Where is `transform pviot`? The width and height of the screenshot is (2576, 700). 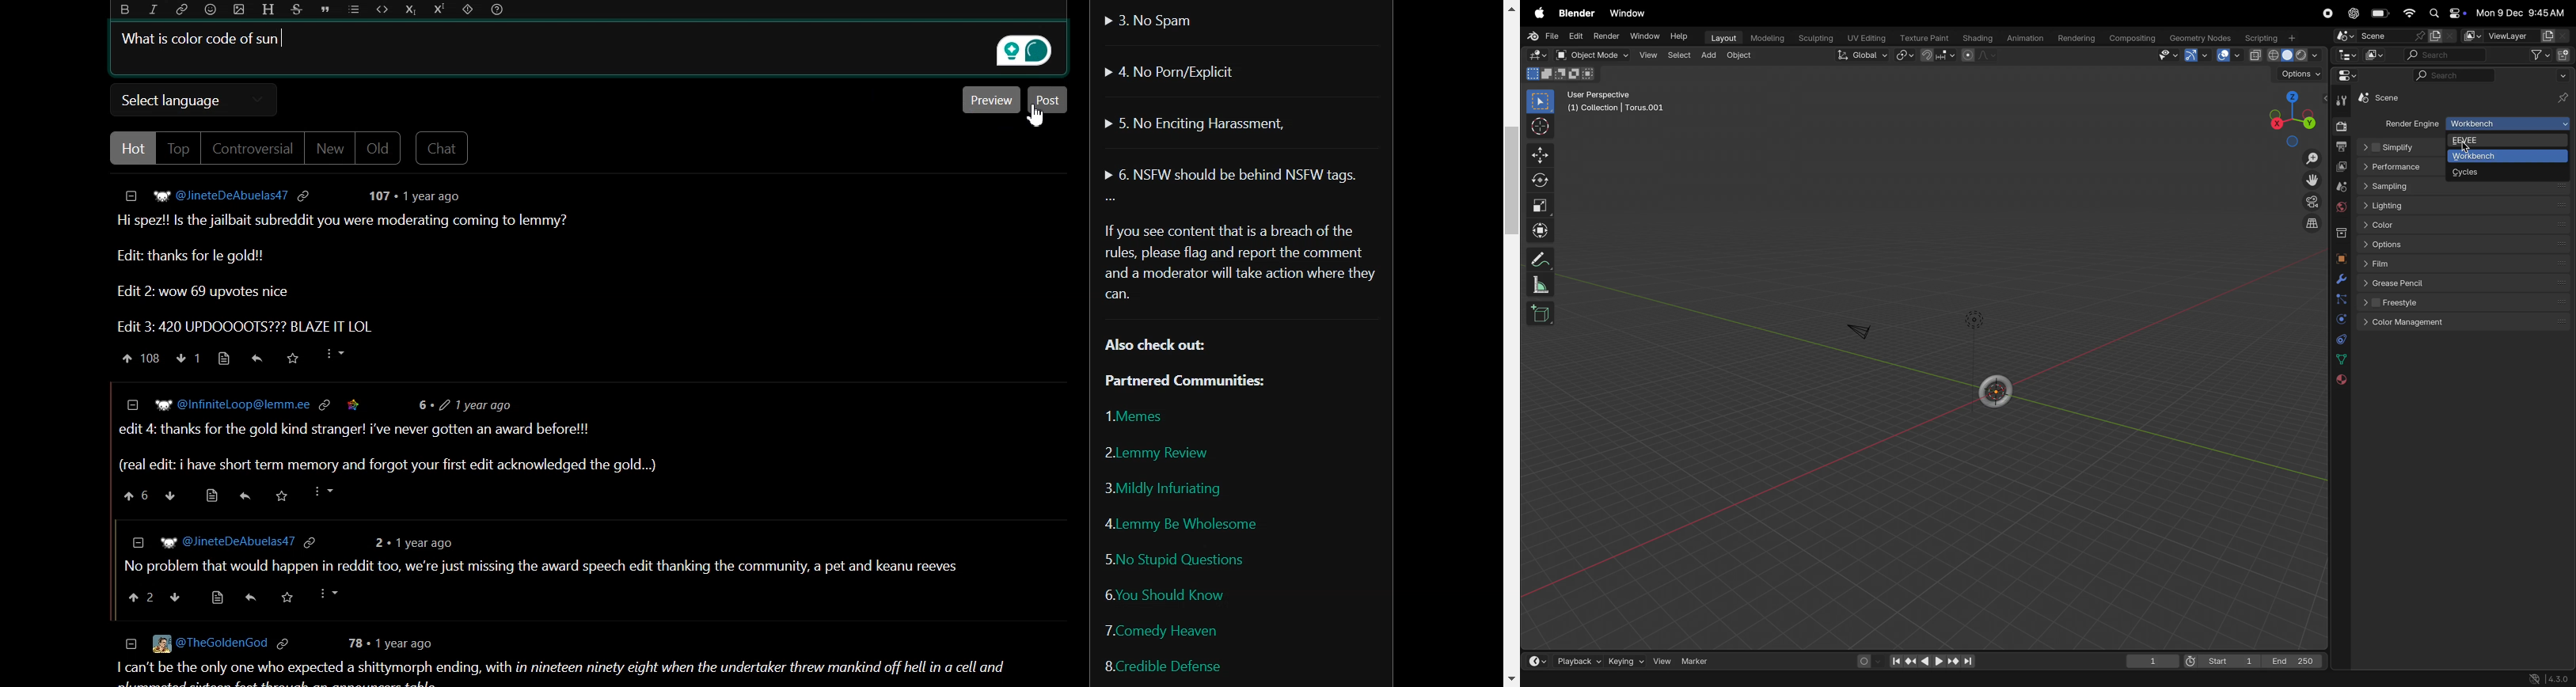 transform pviot is located at coordinates (1902, 58).